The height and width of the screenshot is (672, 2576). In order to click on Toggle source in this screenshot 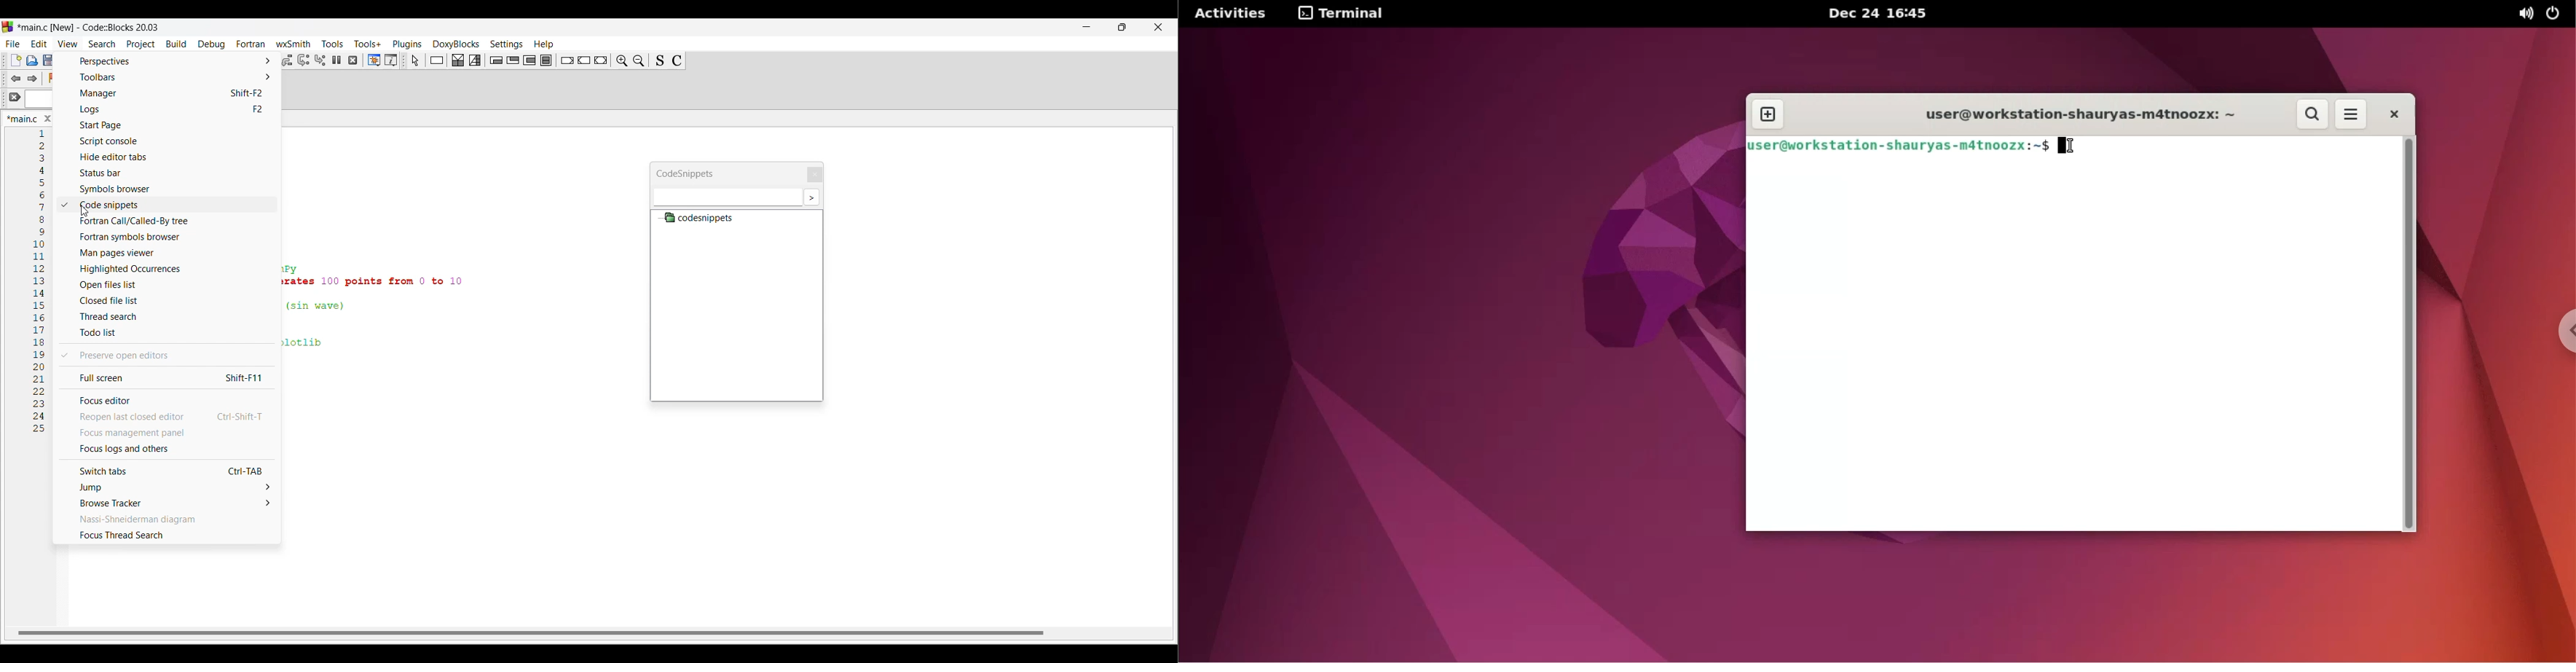, I will do `click(660, 60)`.